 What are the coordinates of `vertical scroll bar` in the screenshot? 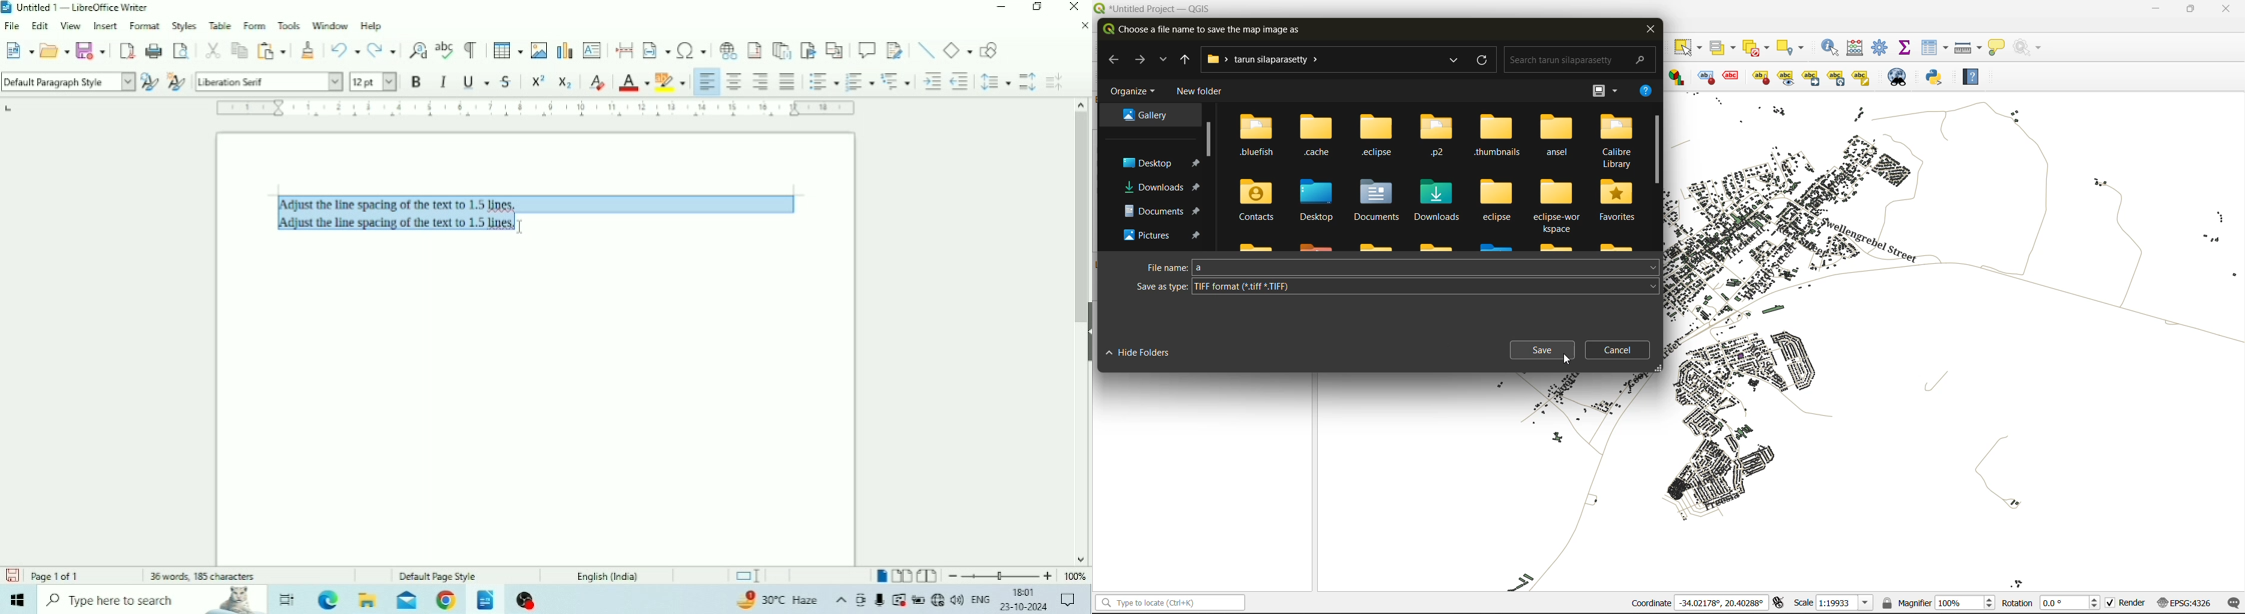 It's located at (1657, 151).